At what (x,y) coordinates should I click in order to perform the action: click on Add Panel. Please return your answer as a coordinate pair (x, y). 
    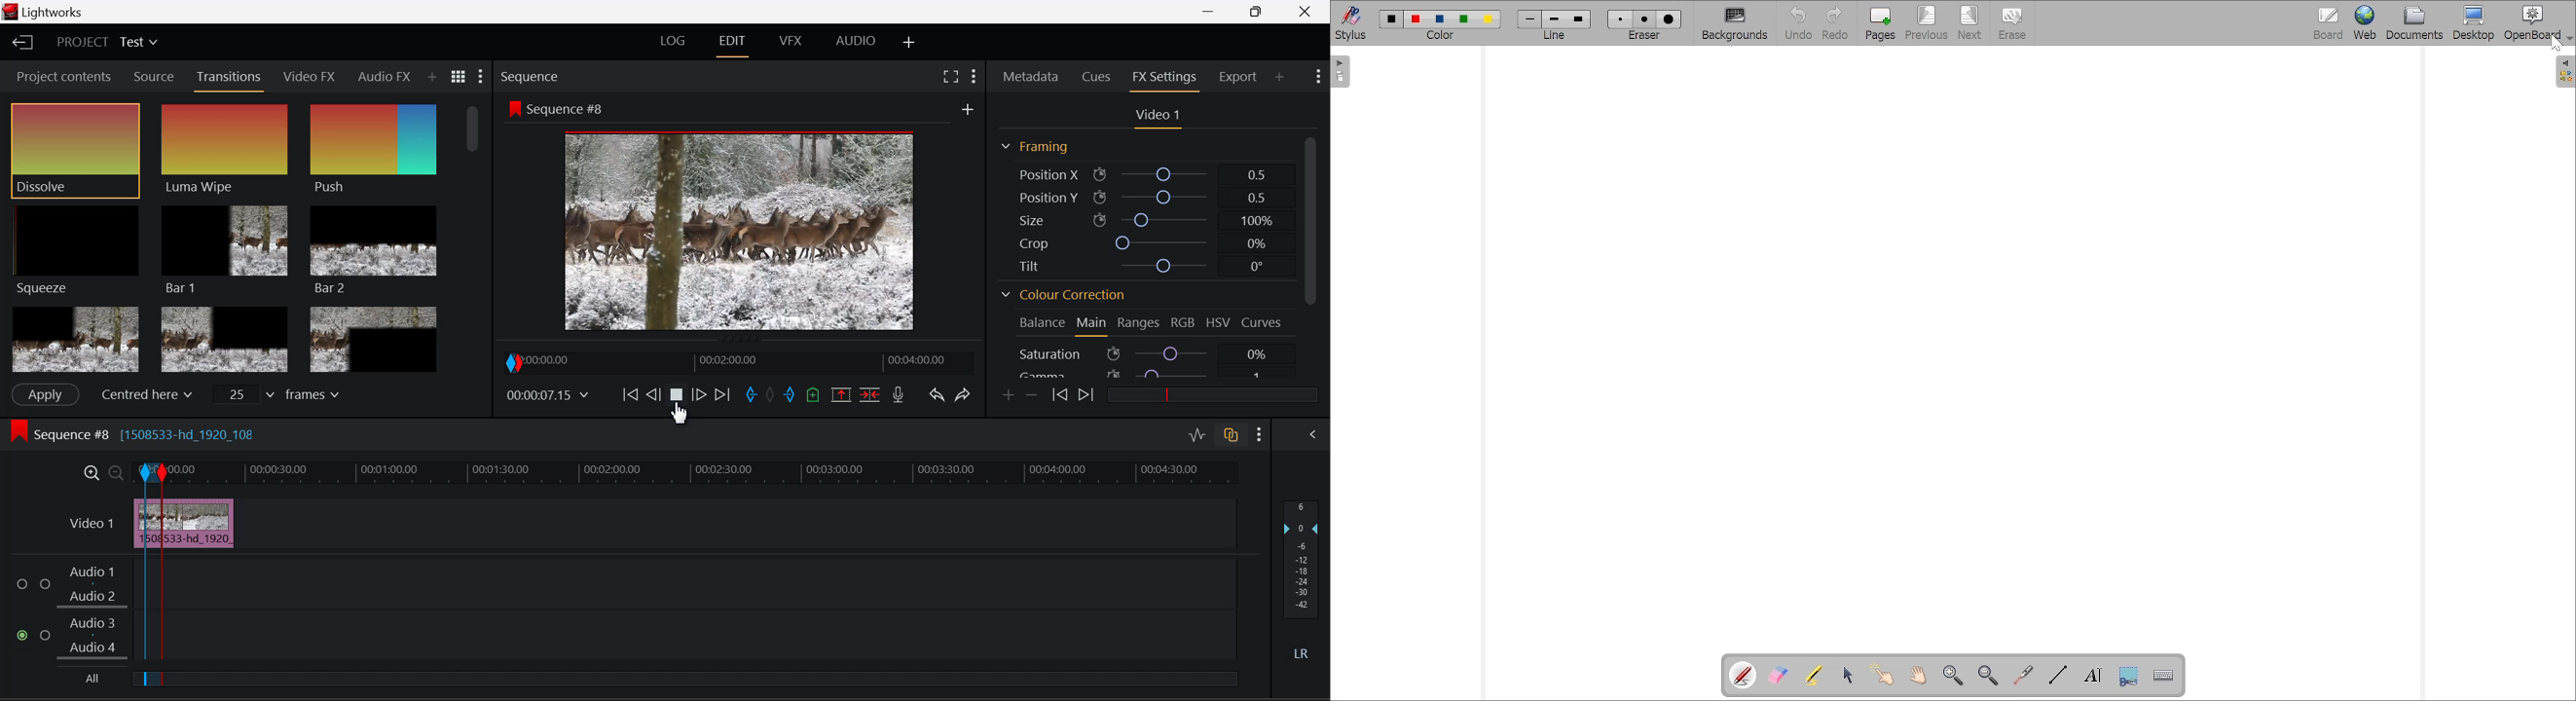
    Looking at the image, I should click on (432, 78).